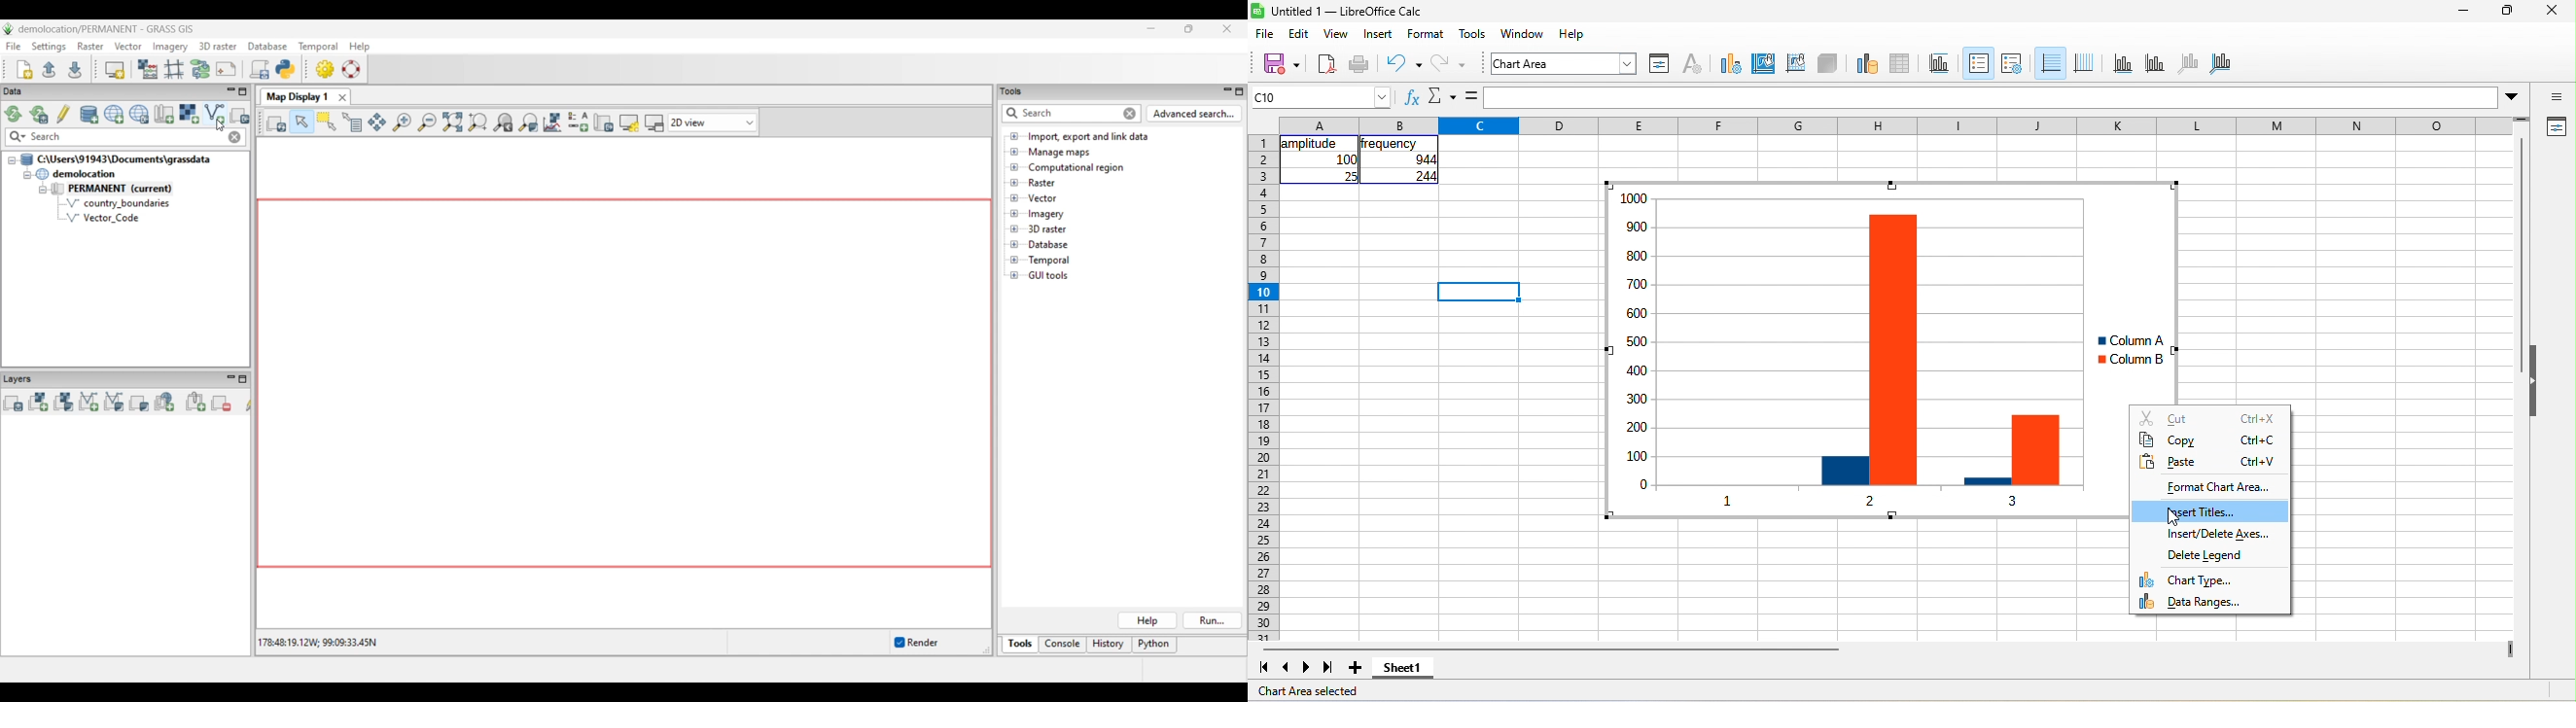  What do you see at coordinates (2012, 64) in the screenshot?
I see `legend` at bounding box center [2012, 64].